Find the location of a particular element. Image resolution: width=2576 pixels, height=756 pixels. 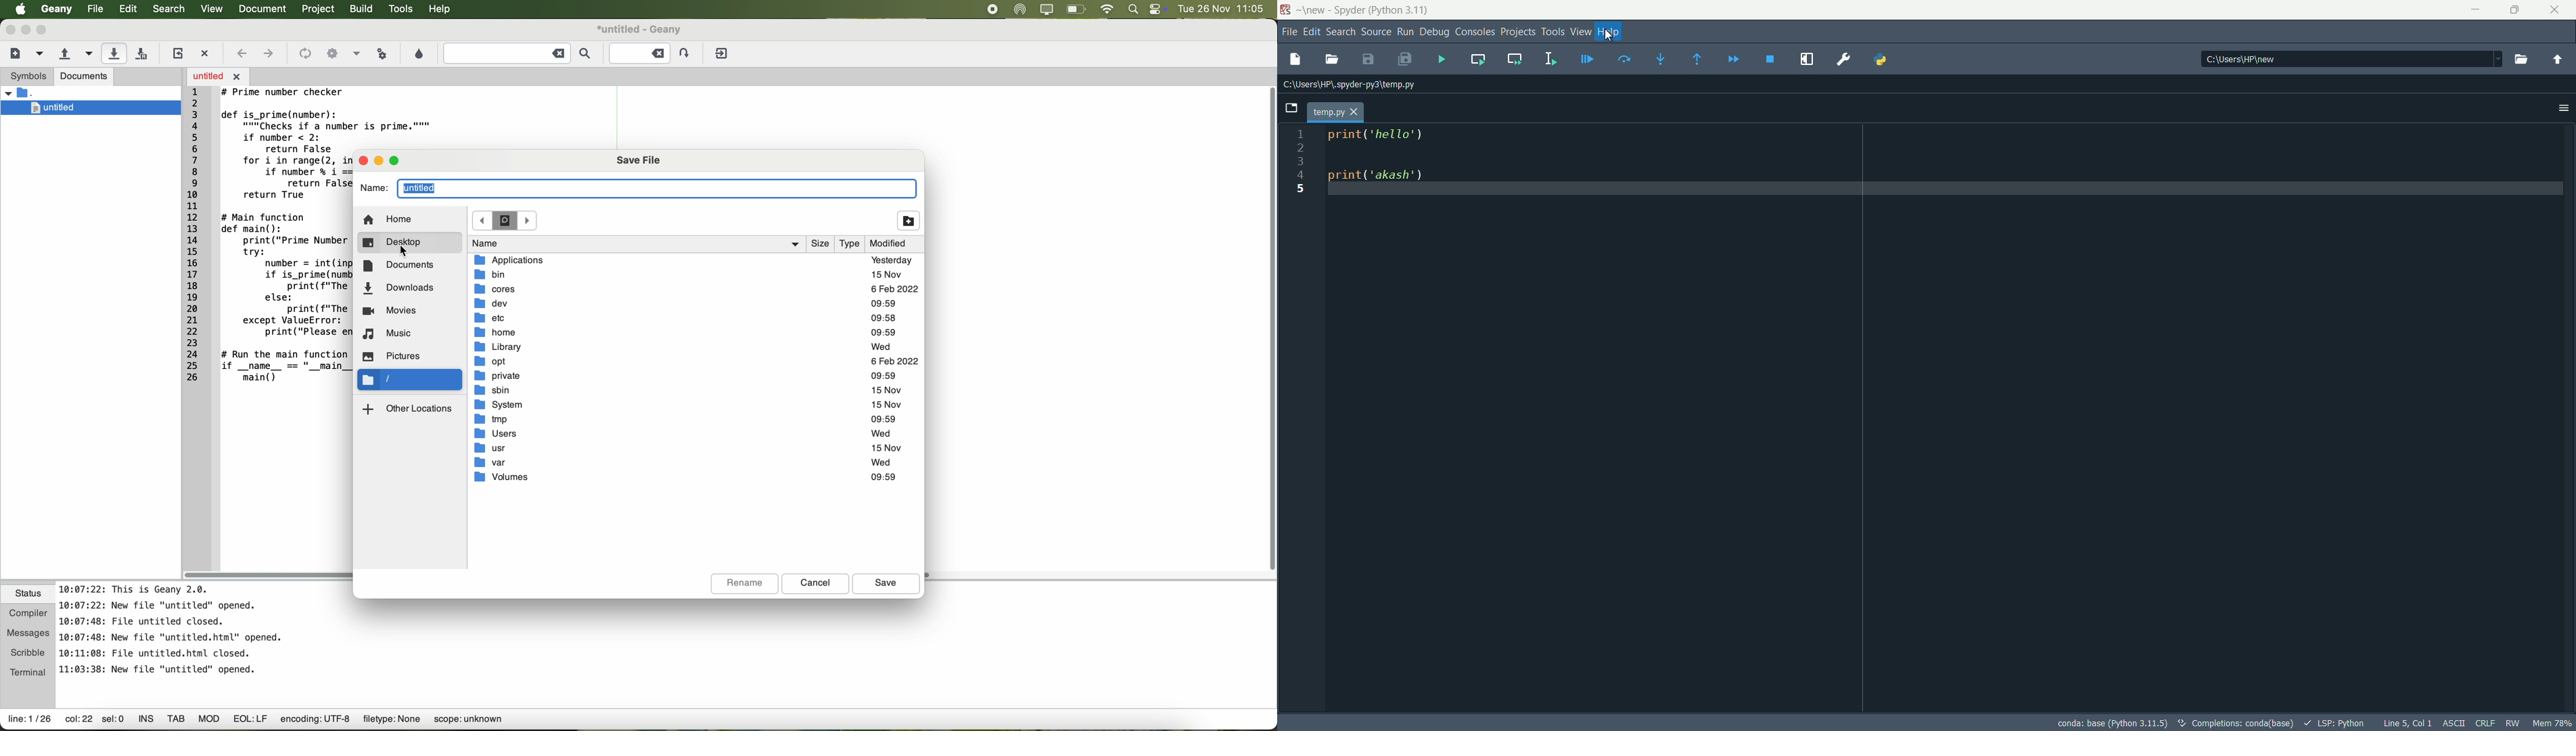

edit menu is located at coordinates (1312, 31).